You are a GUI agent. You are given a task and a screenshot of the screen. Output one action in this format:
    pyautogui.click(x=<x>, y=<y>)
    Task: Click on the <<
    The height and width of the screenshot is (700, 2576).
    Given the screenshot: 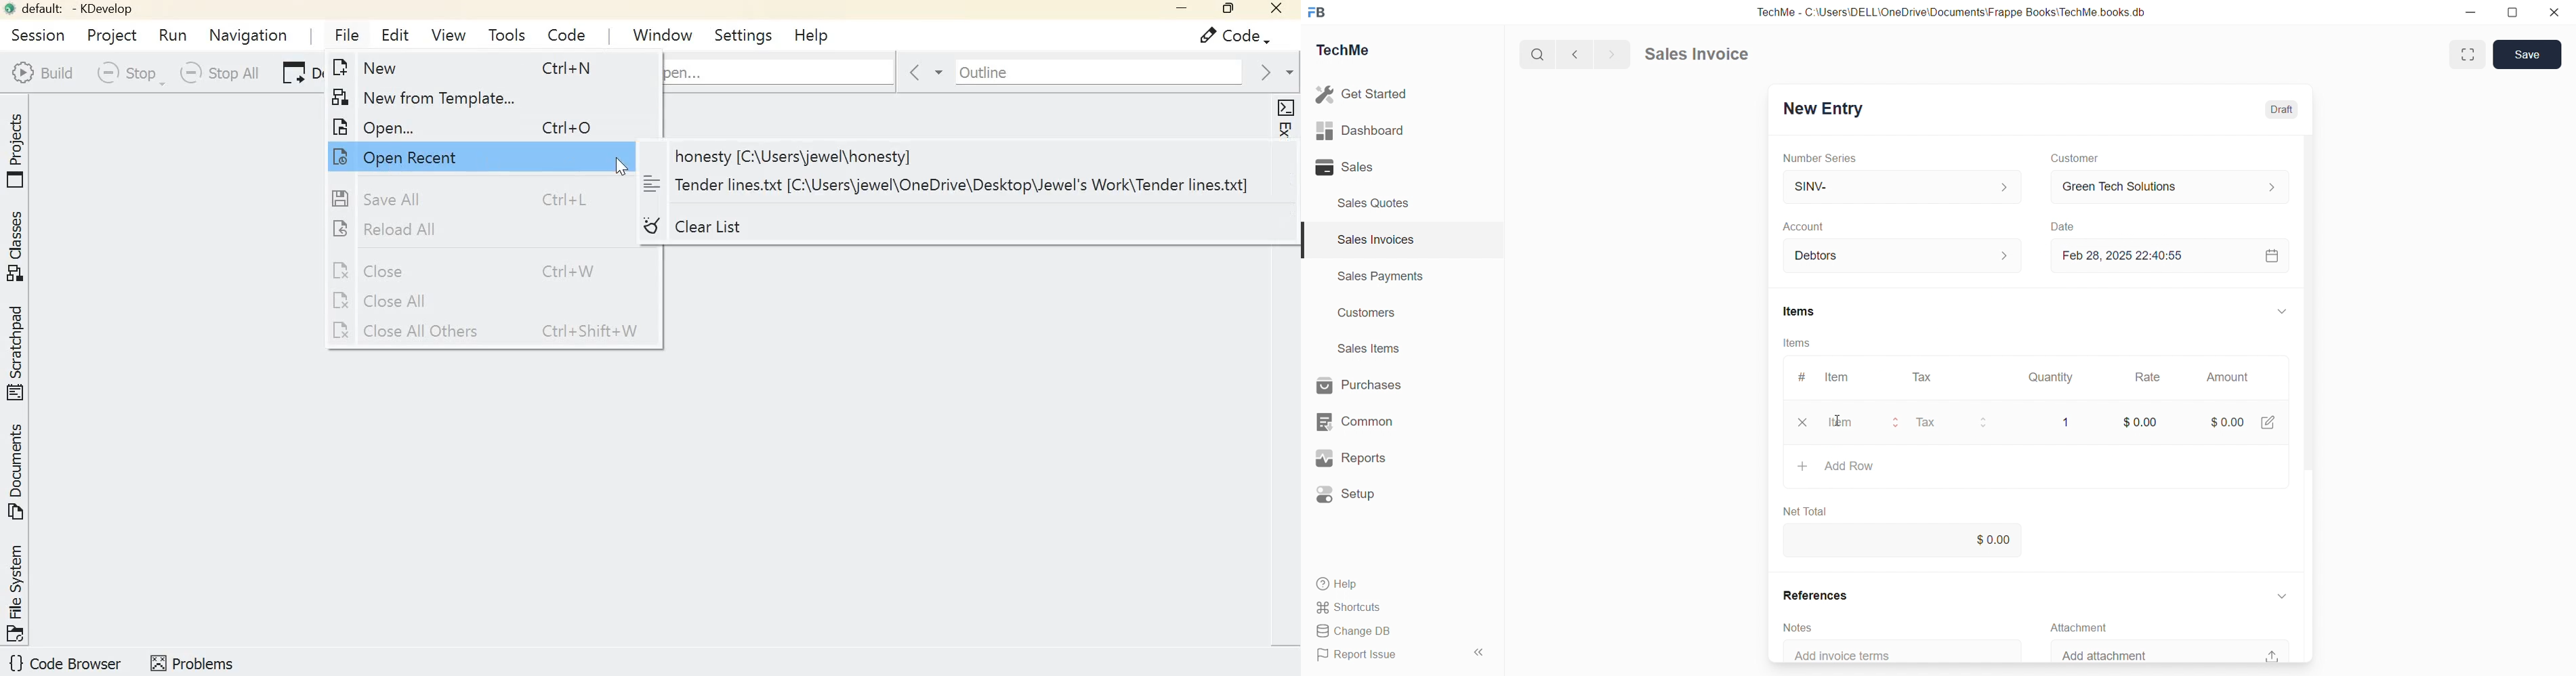 What is the action you would take?
    pyautogui.click(x=1478, y=652)
    